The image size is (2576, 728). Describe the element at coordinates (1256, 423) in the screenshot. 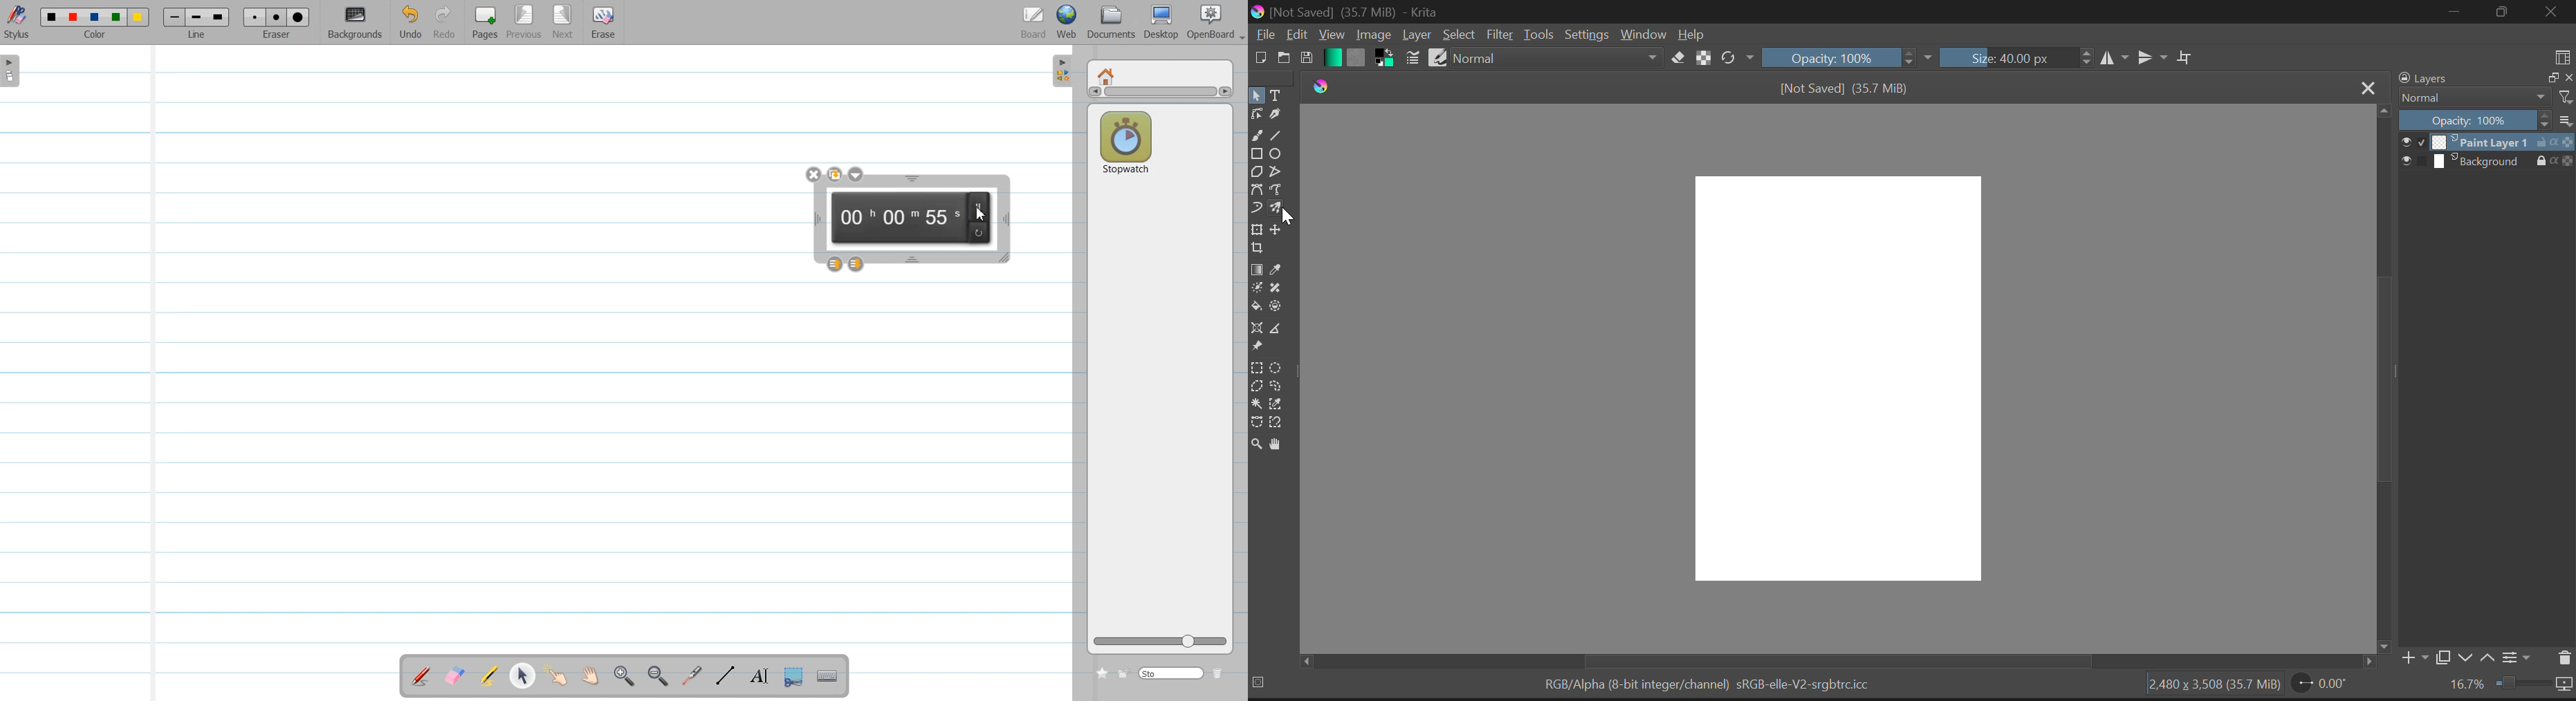

I see `Bezier Curve Selection` at that location.